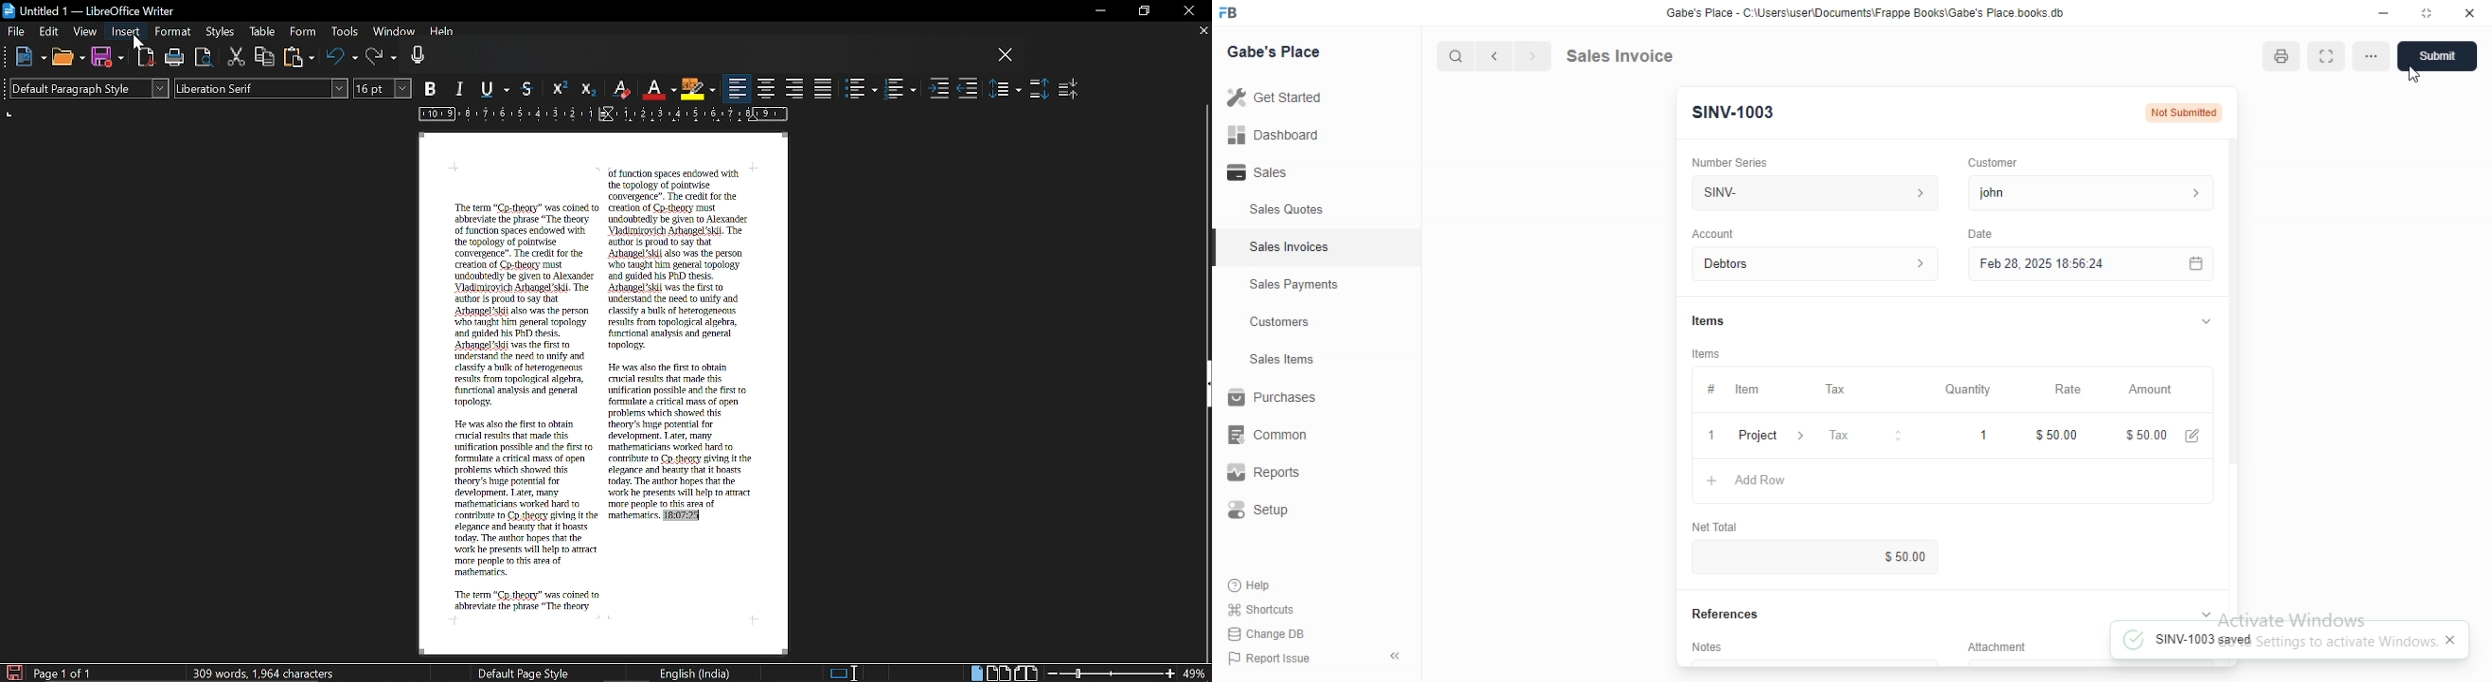 The height and width of the screenshot is (700, 2492). What do you see at coordinates (2139, 433) in the screenshot?
I see `$100.00` at bounding box center [2139, 433].